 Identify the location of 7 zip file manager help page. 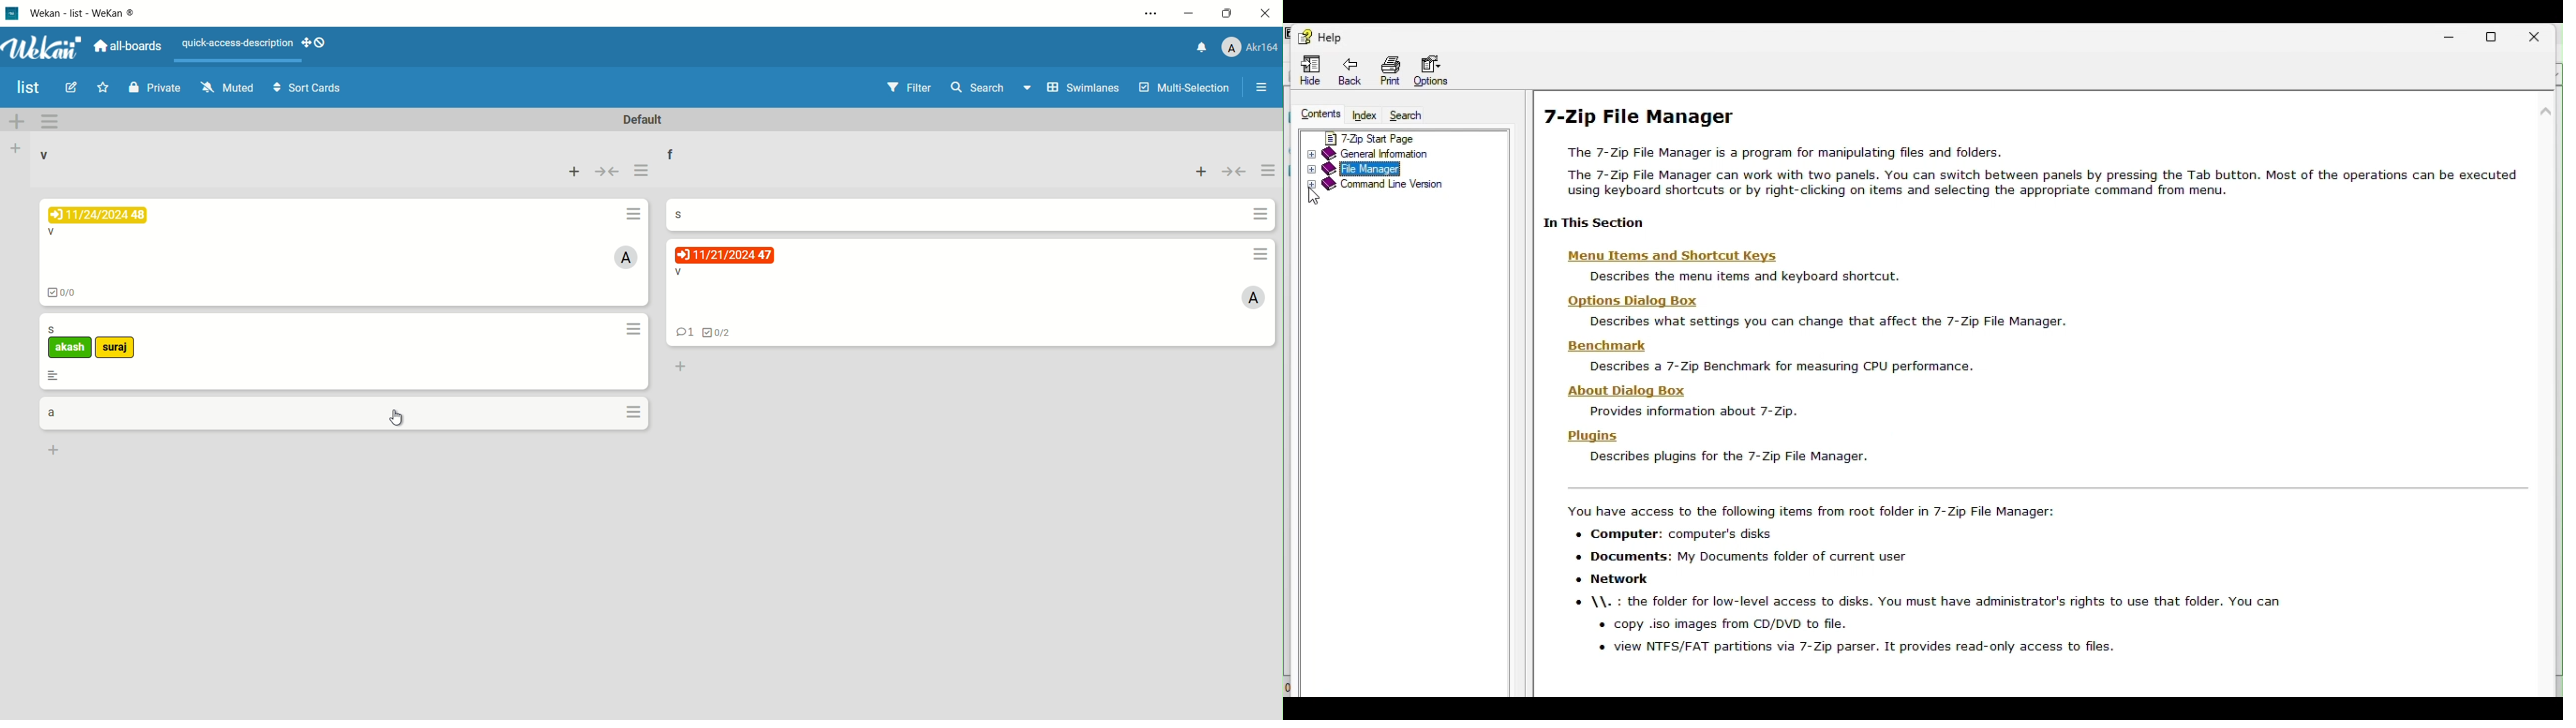
(2041, 165).